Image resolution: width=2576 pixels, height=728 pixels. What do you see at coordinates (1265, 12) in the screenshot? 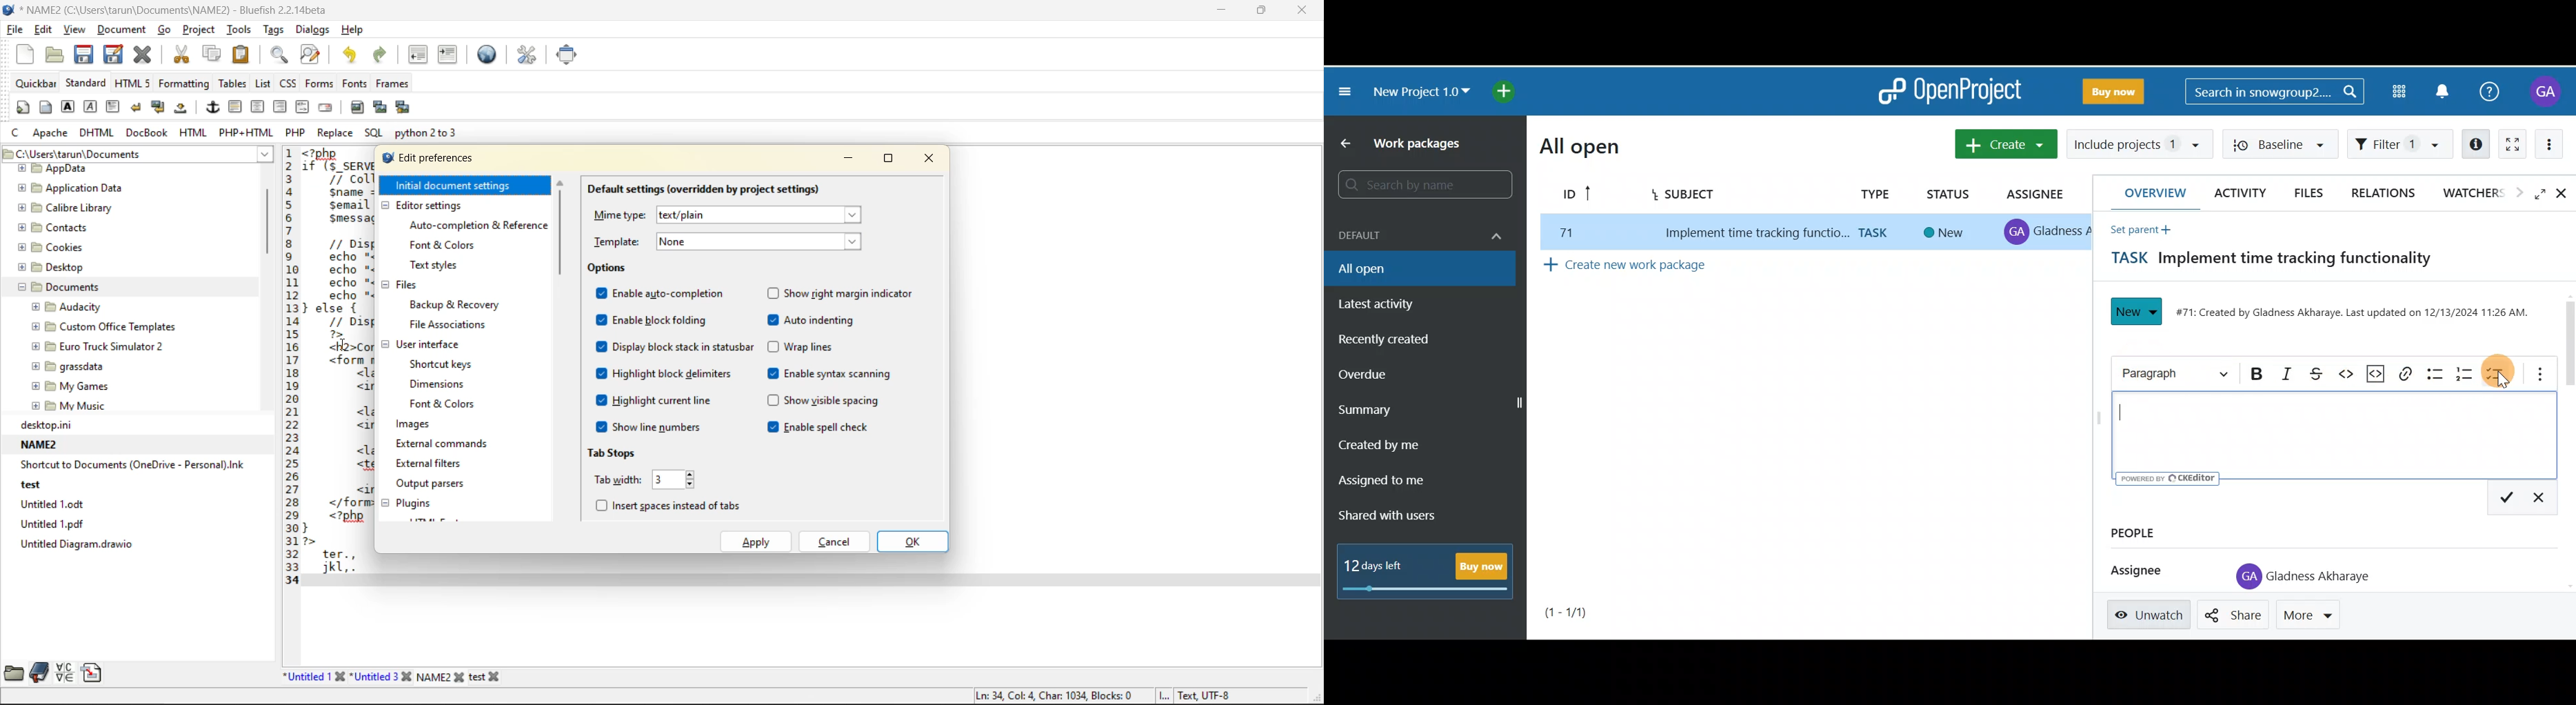
I see `restore down` at bounding box center [1265, 12].